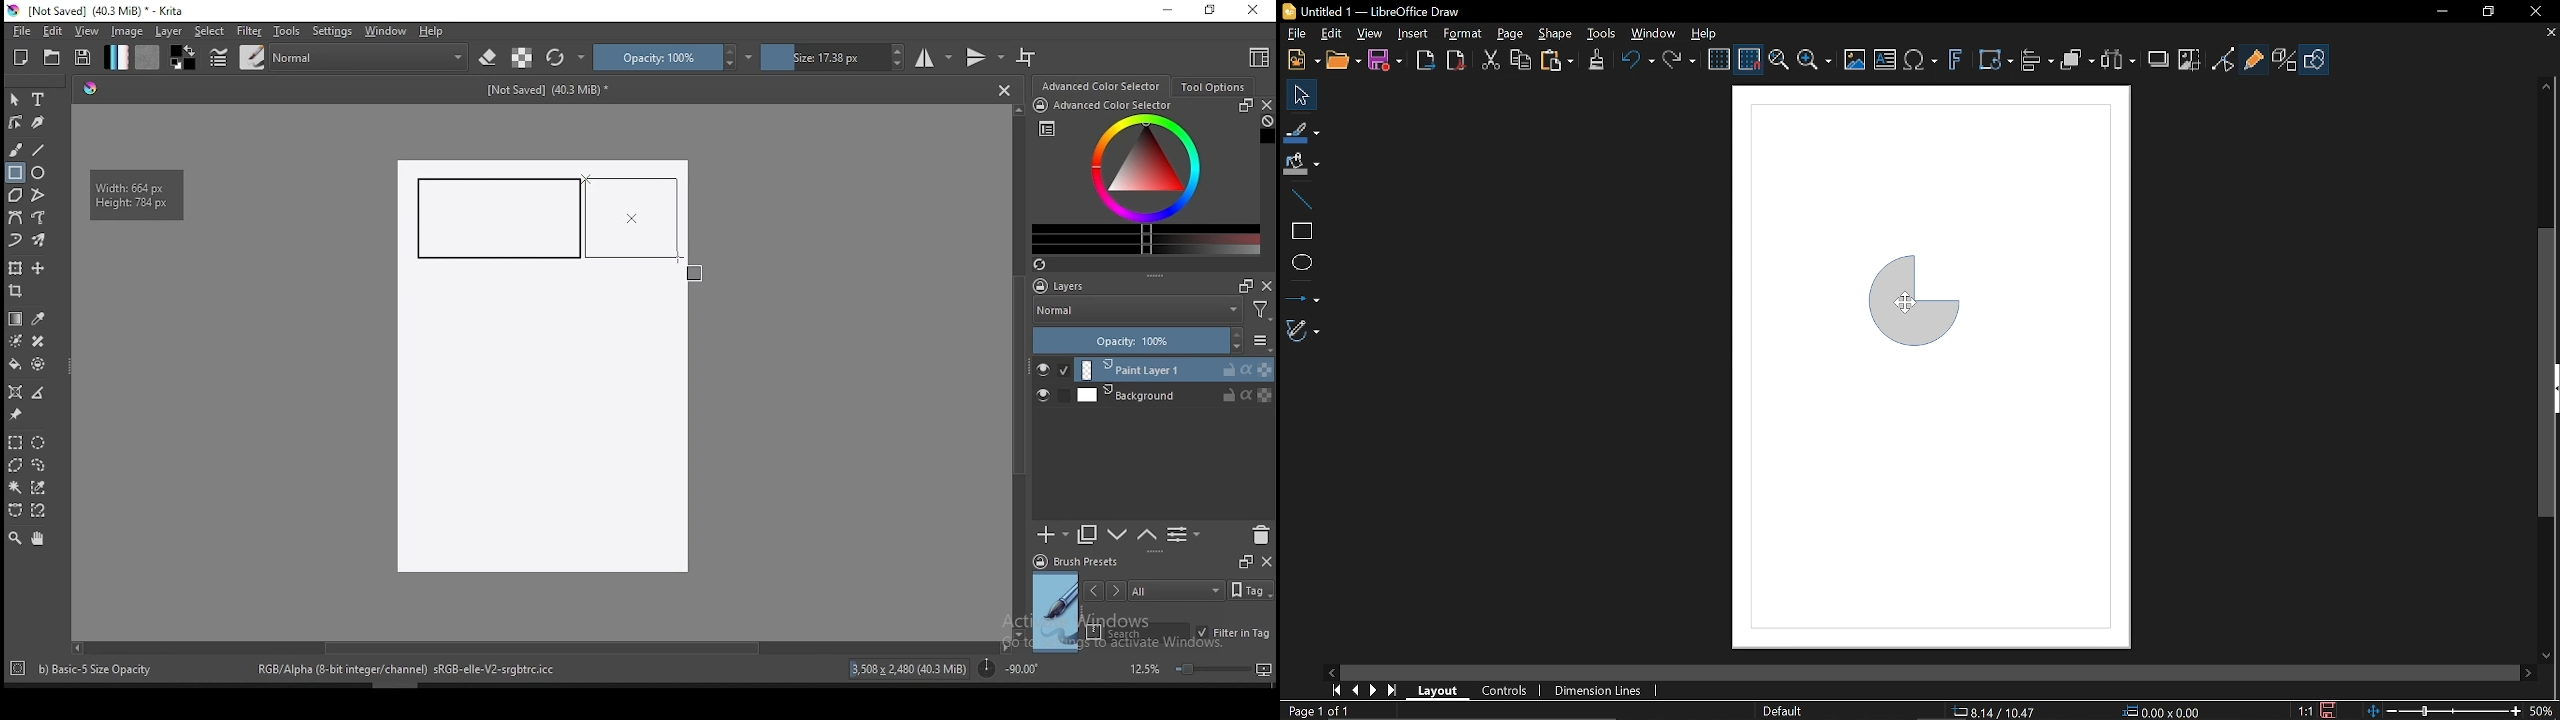 This screenshot has height=728, width=2576. I want to click on Export, so click(1426, 60).